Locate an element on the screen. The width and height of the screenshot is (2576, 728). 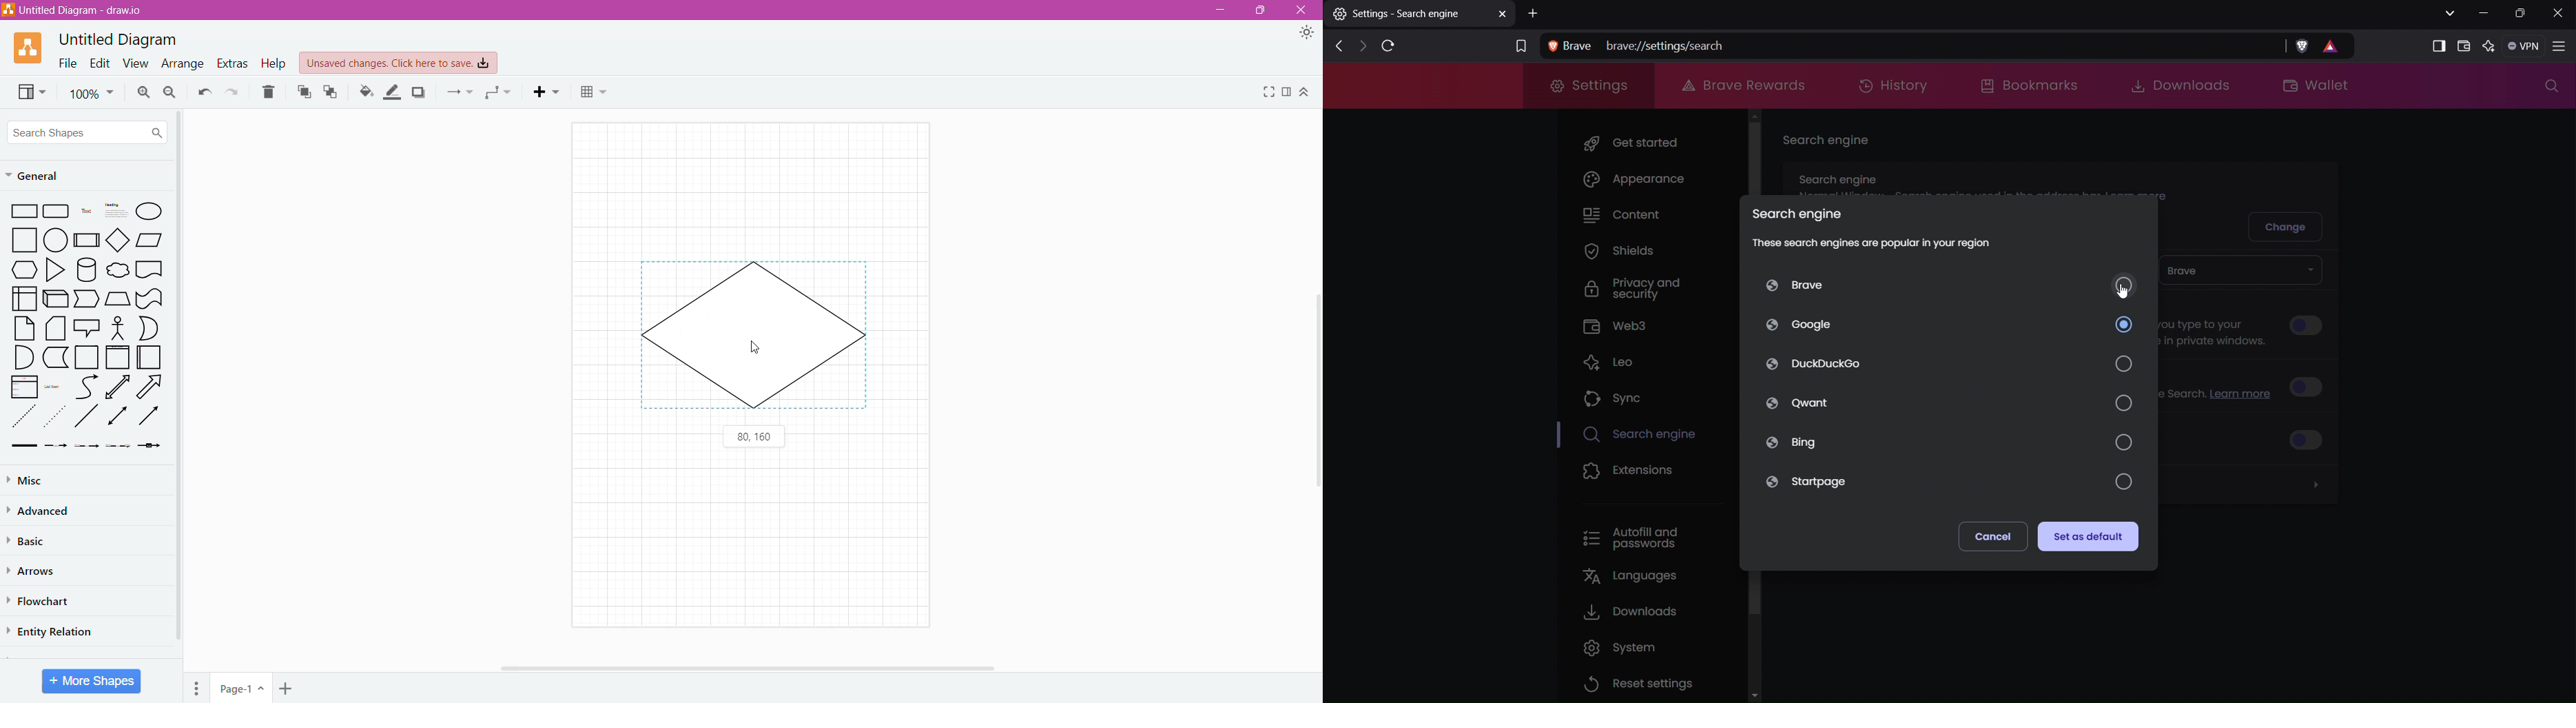
Line Color is located at coordinates (393, 92).